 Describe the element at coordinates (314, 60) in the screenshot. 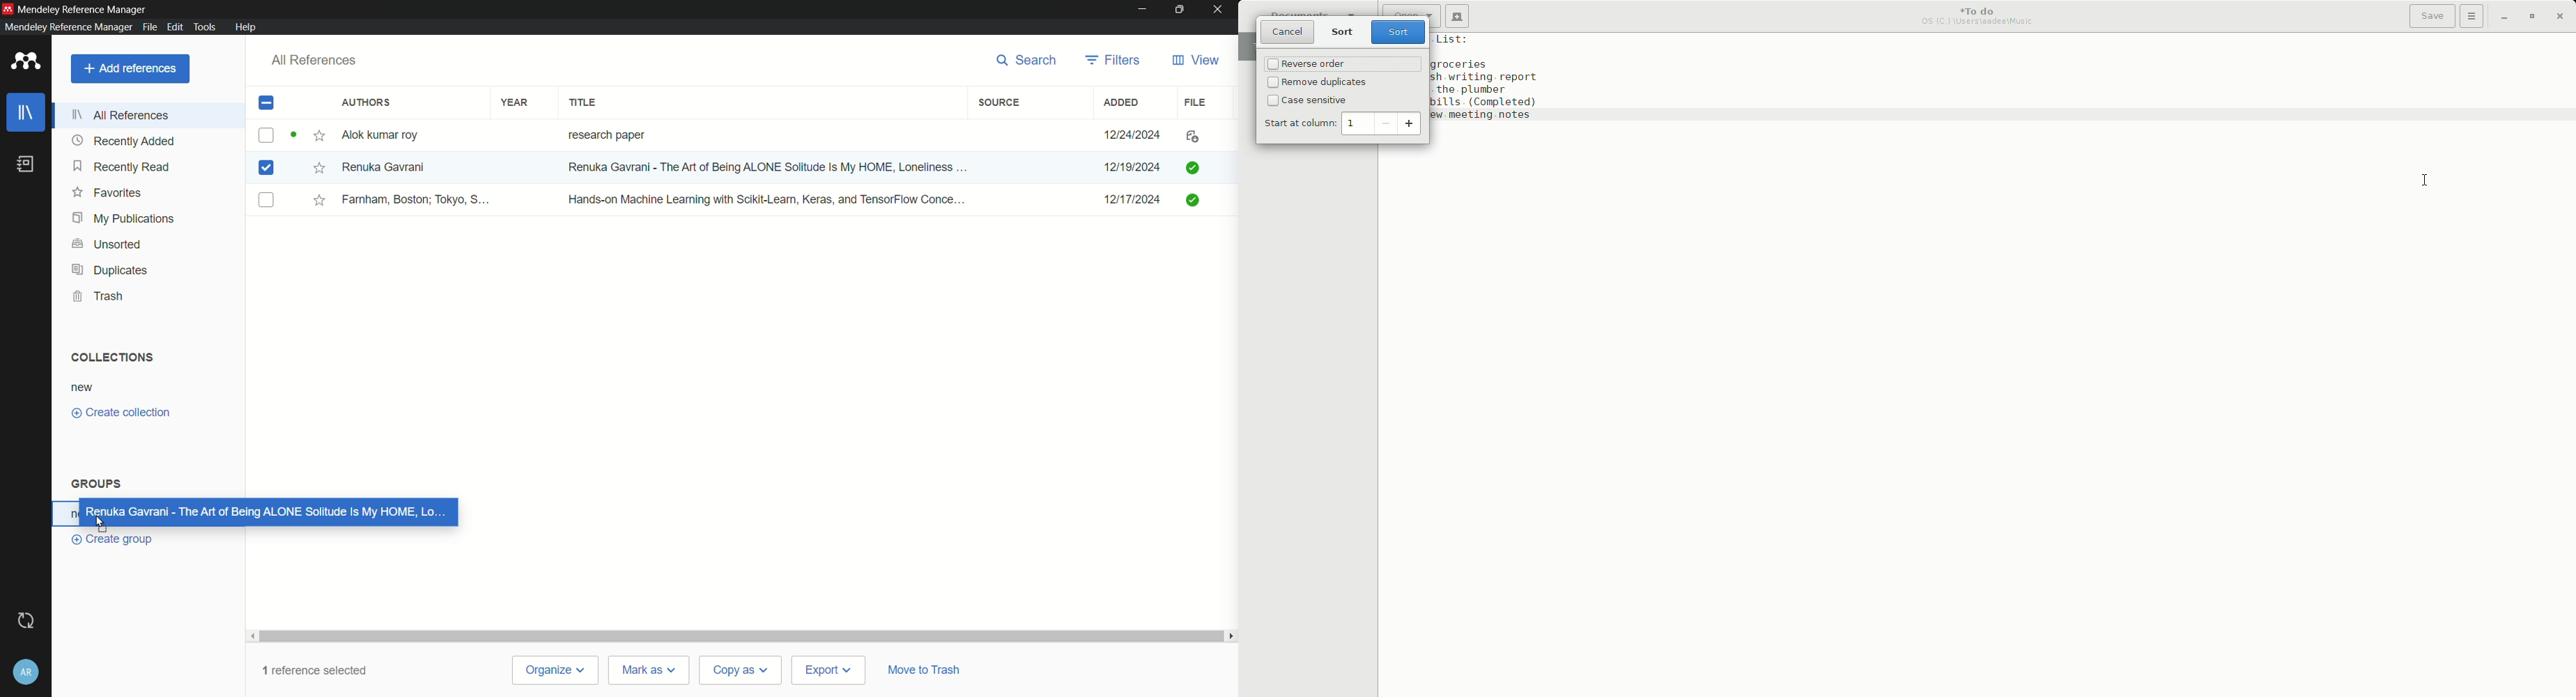

I see `all references` at that location.